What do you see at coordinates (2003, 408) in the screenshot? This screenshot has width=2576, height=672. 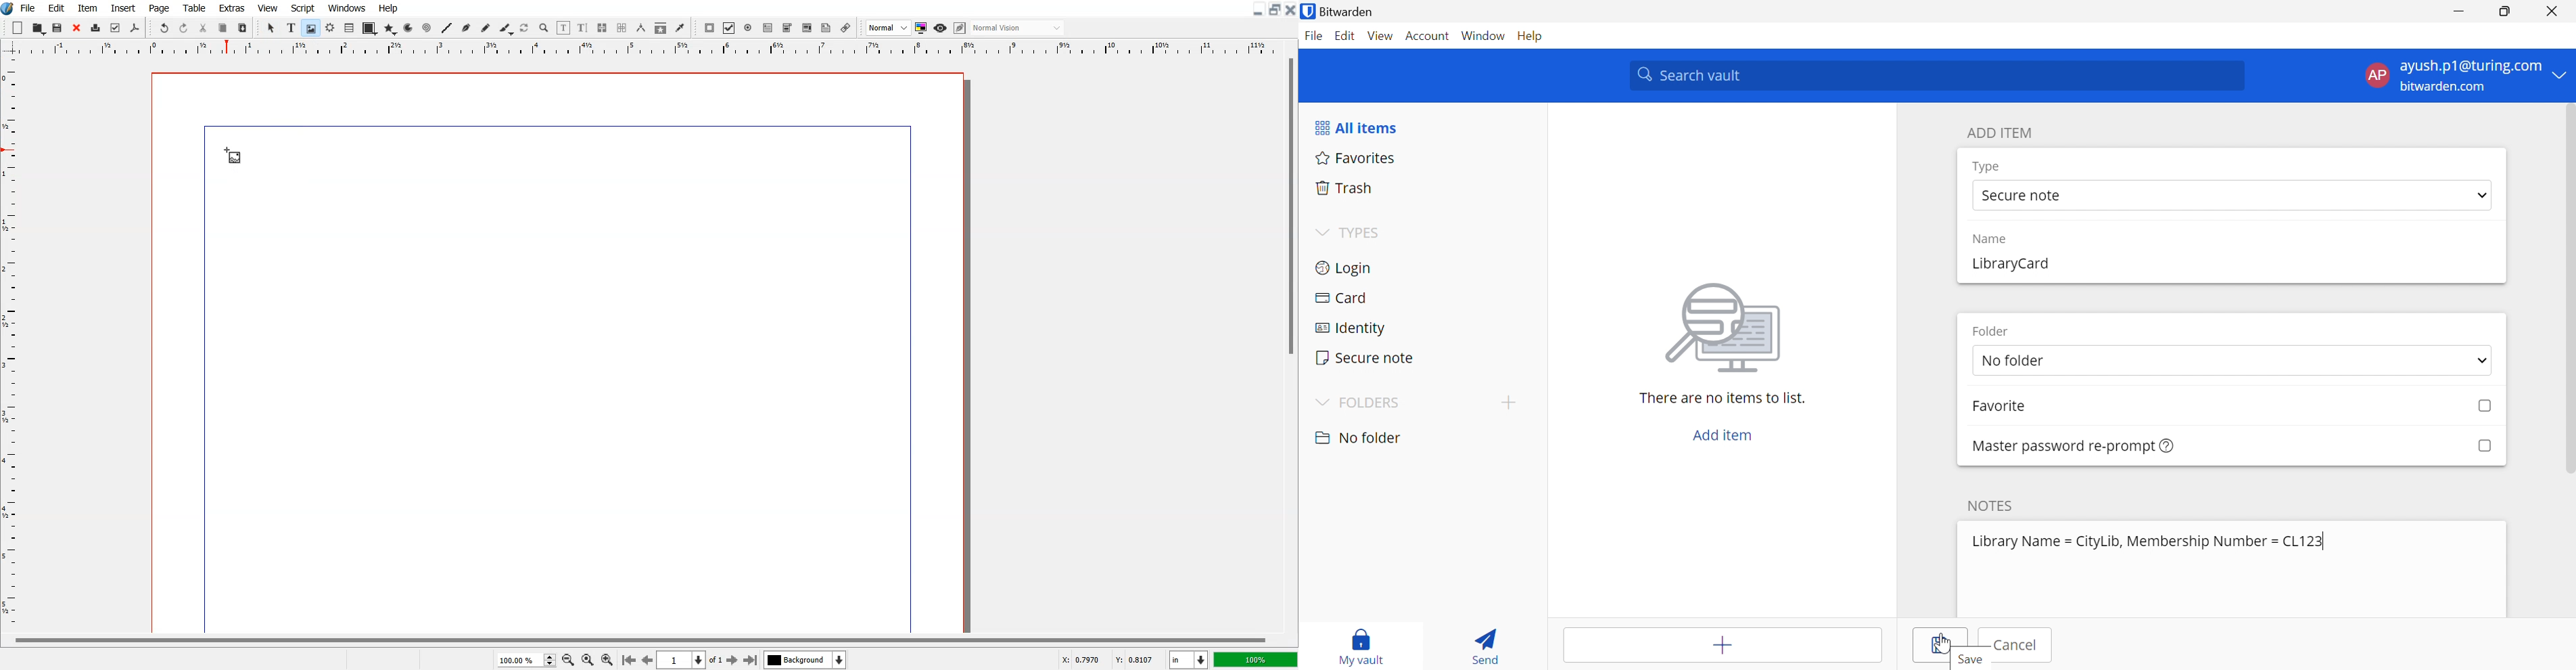 I see `Favorite` at bounding box center [2003, 408].